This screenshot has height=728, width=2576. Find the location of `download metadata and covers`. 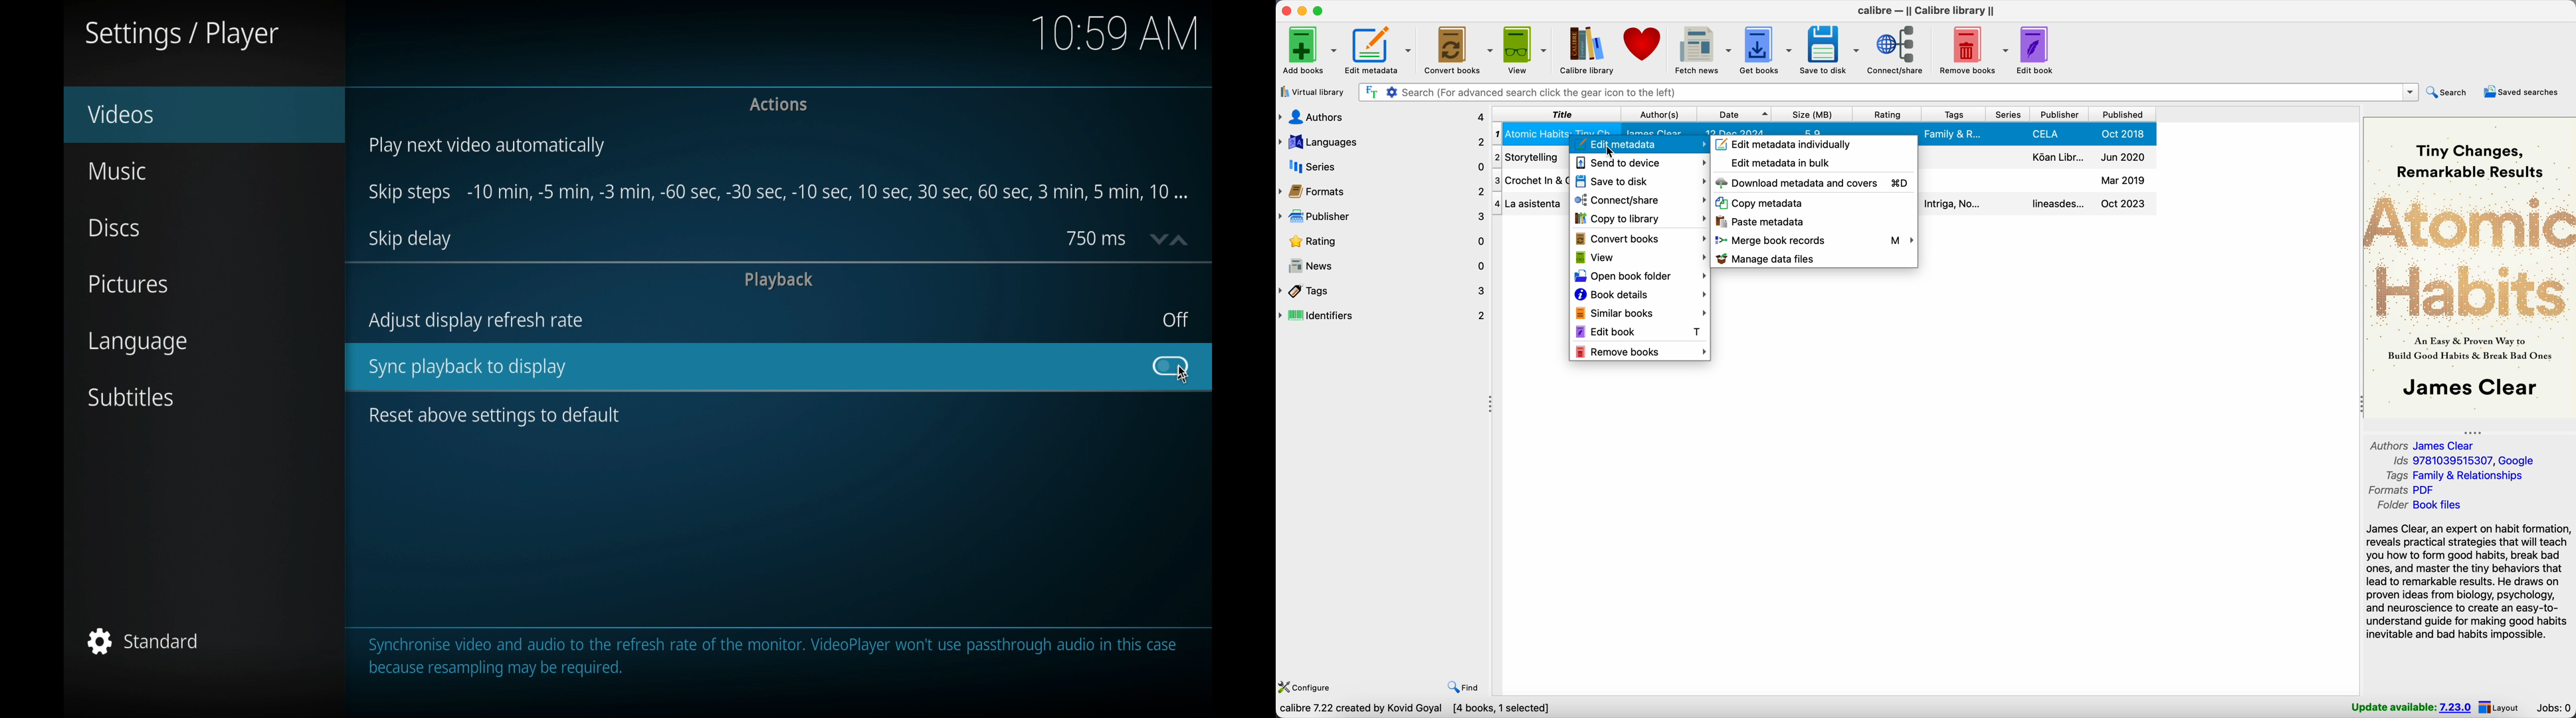

download metadata and covers is located at coordinates (1812, 182).